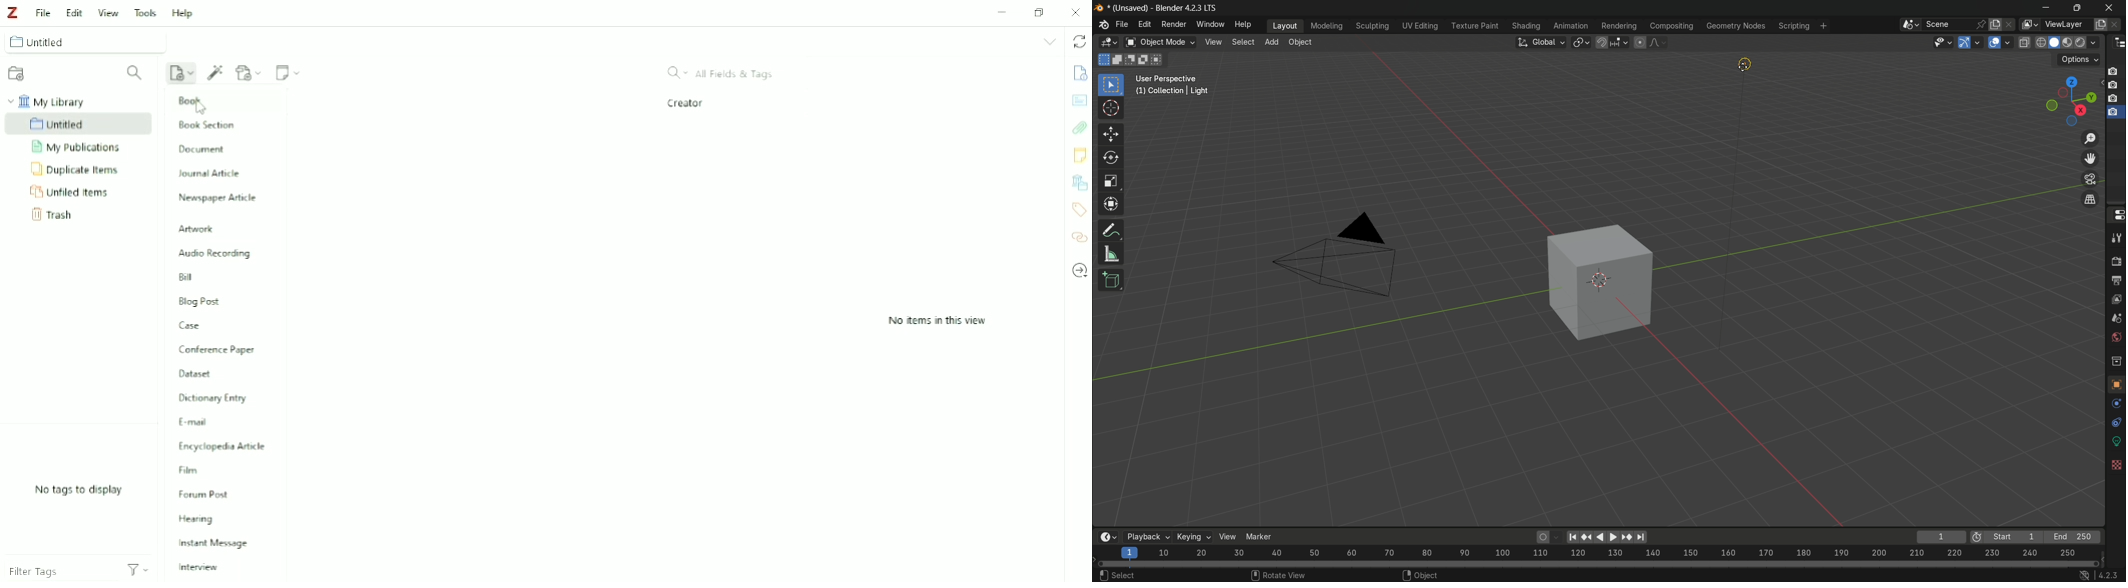  What do you see at coordinates (182, 72) in the screenshot?
I see `New Item` at bounding box center [182, 72].